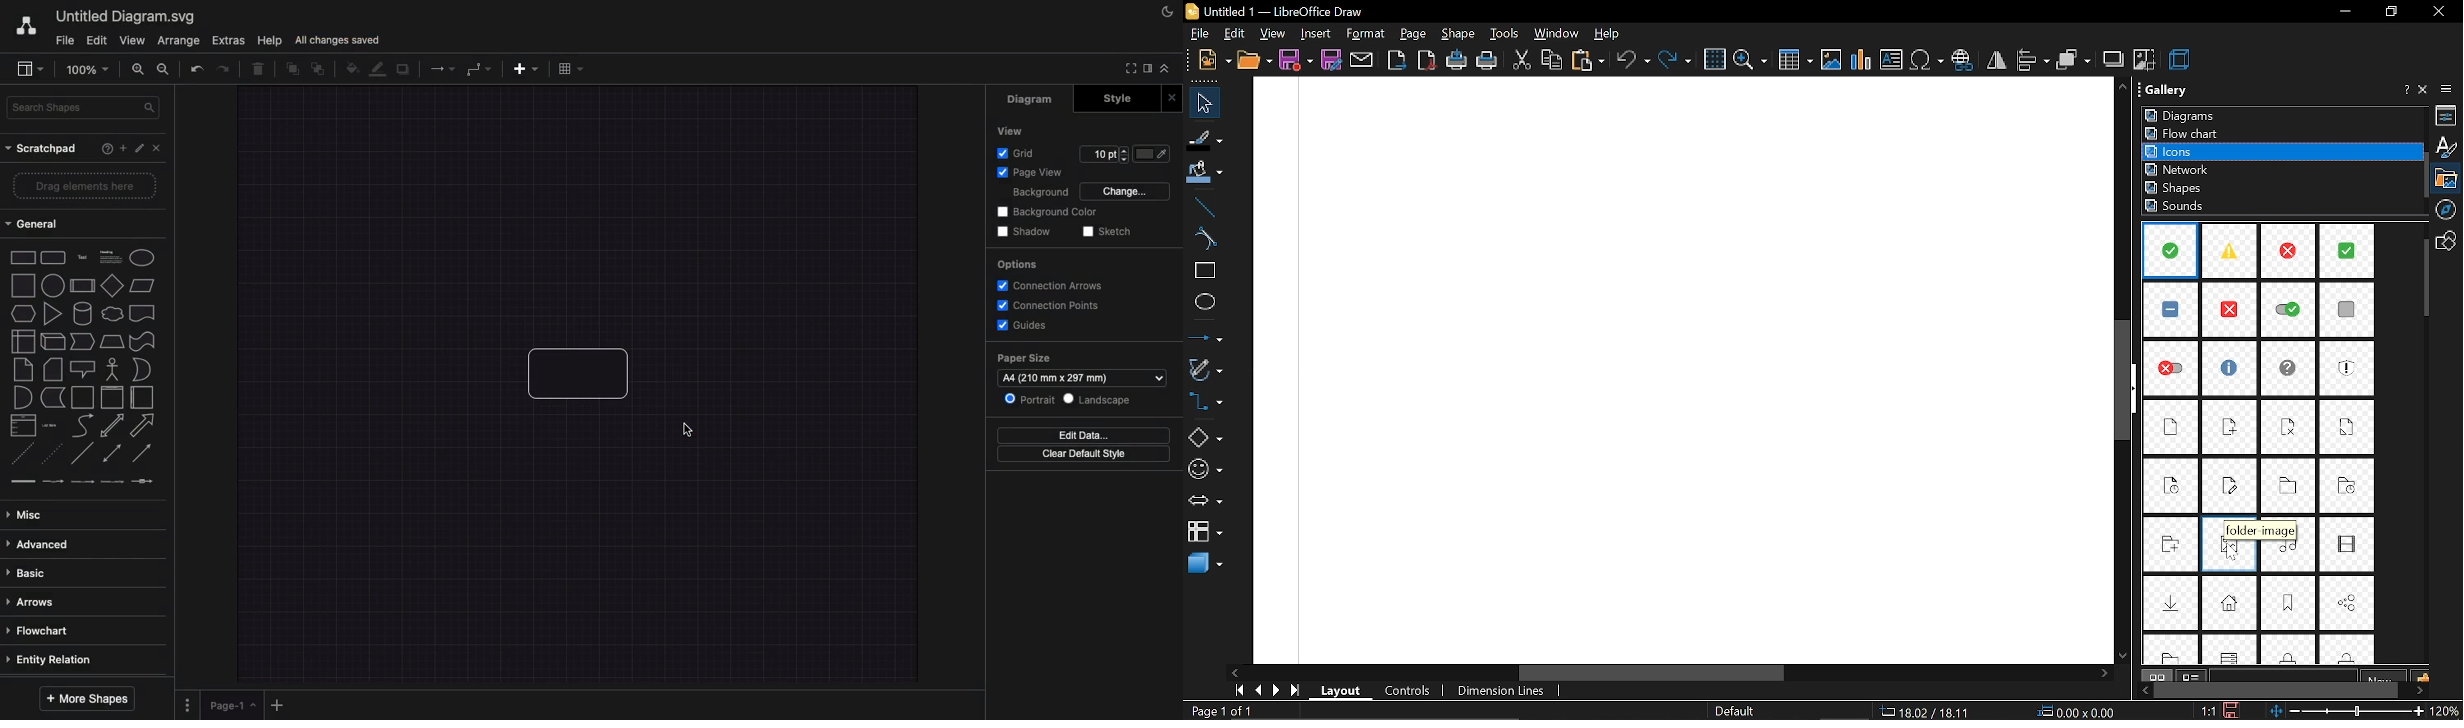  What do you see at coordinates (380, 70) in the screenshot?
I see `Line color` at bounding box center [380, 70].